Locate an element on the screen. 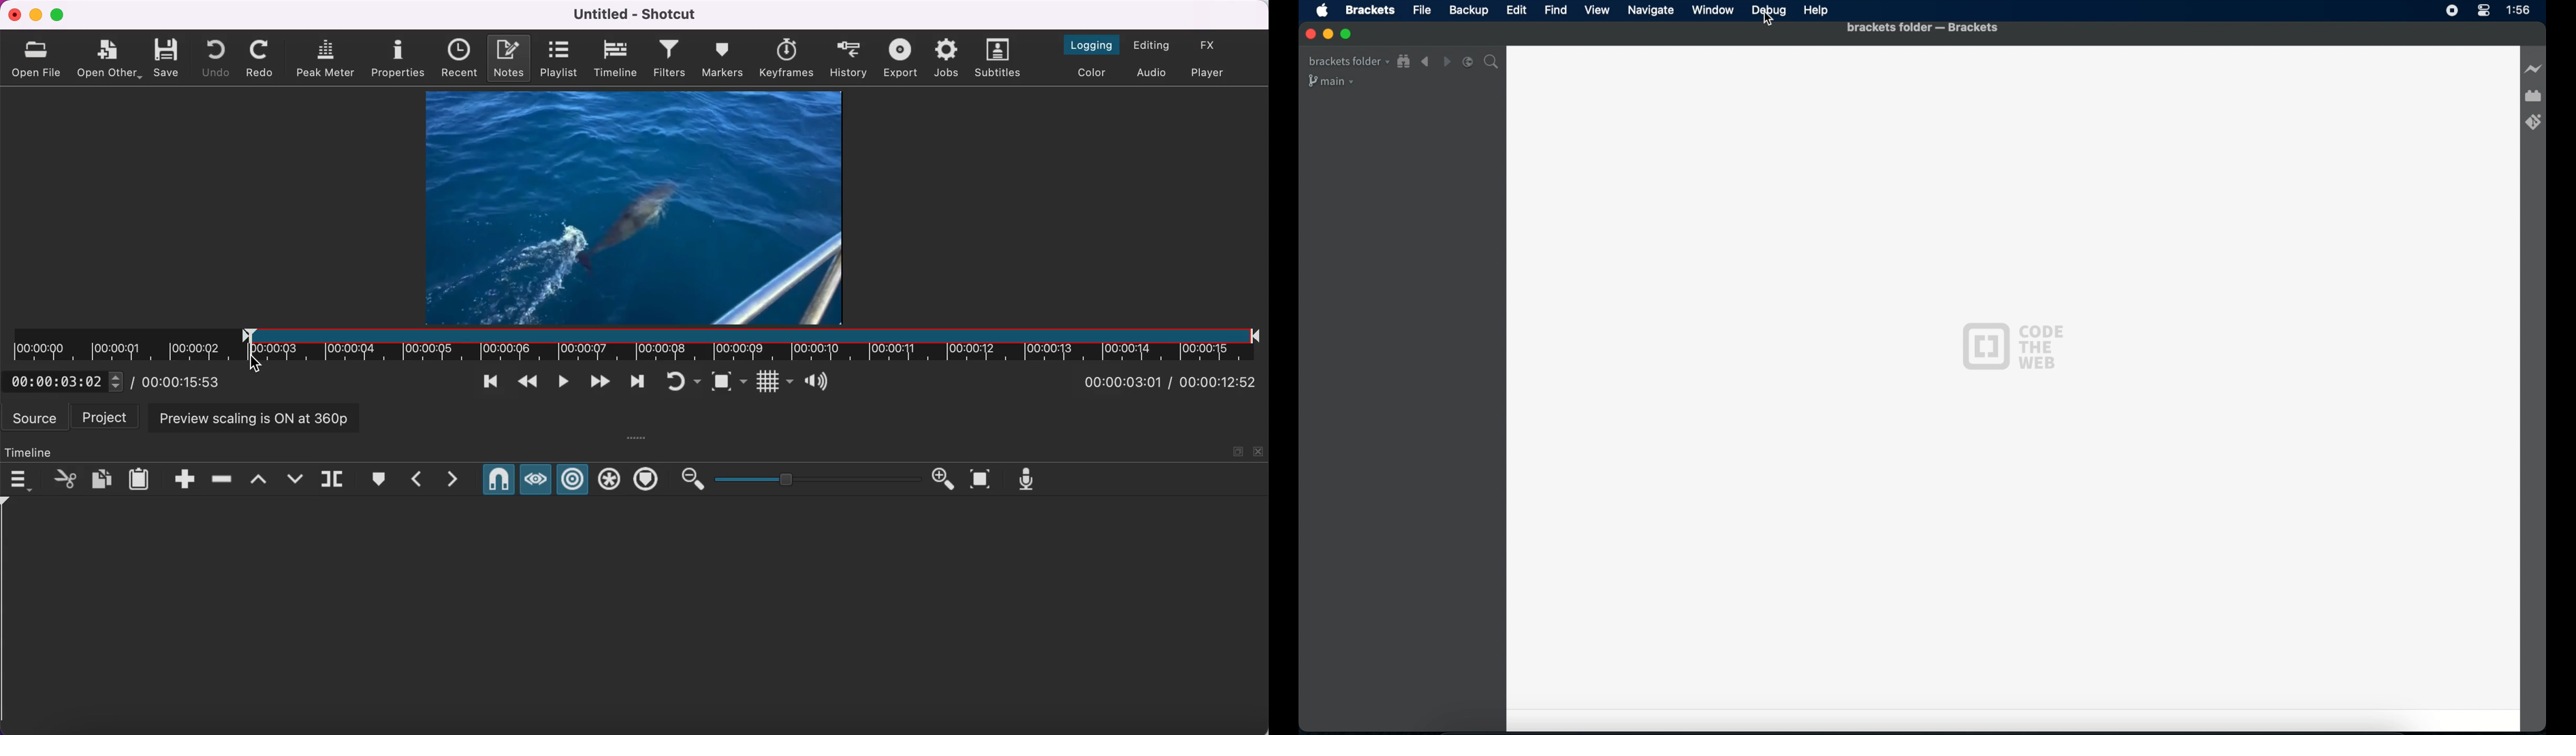  close is located at coordinates (1309, 33).